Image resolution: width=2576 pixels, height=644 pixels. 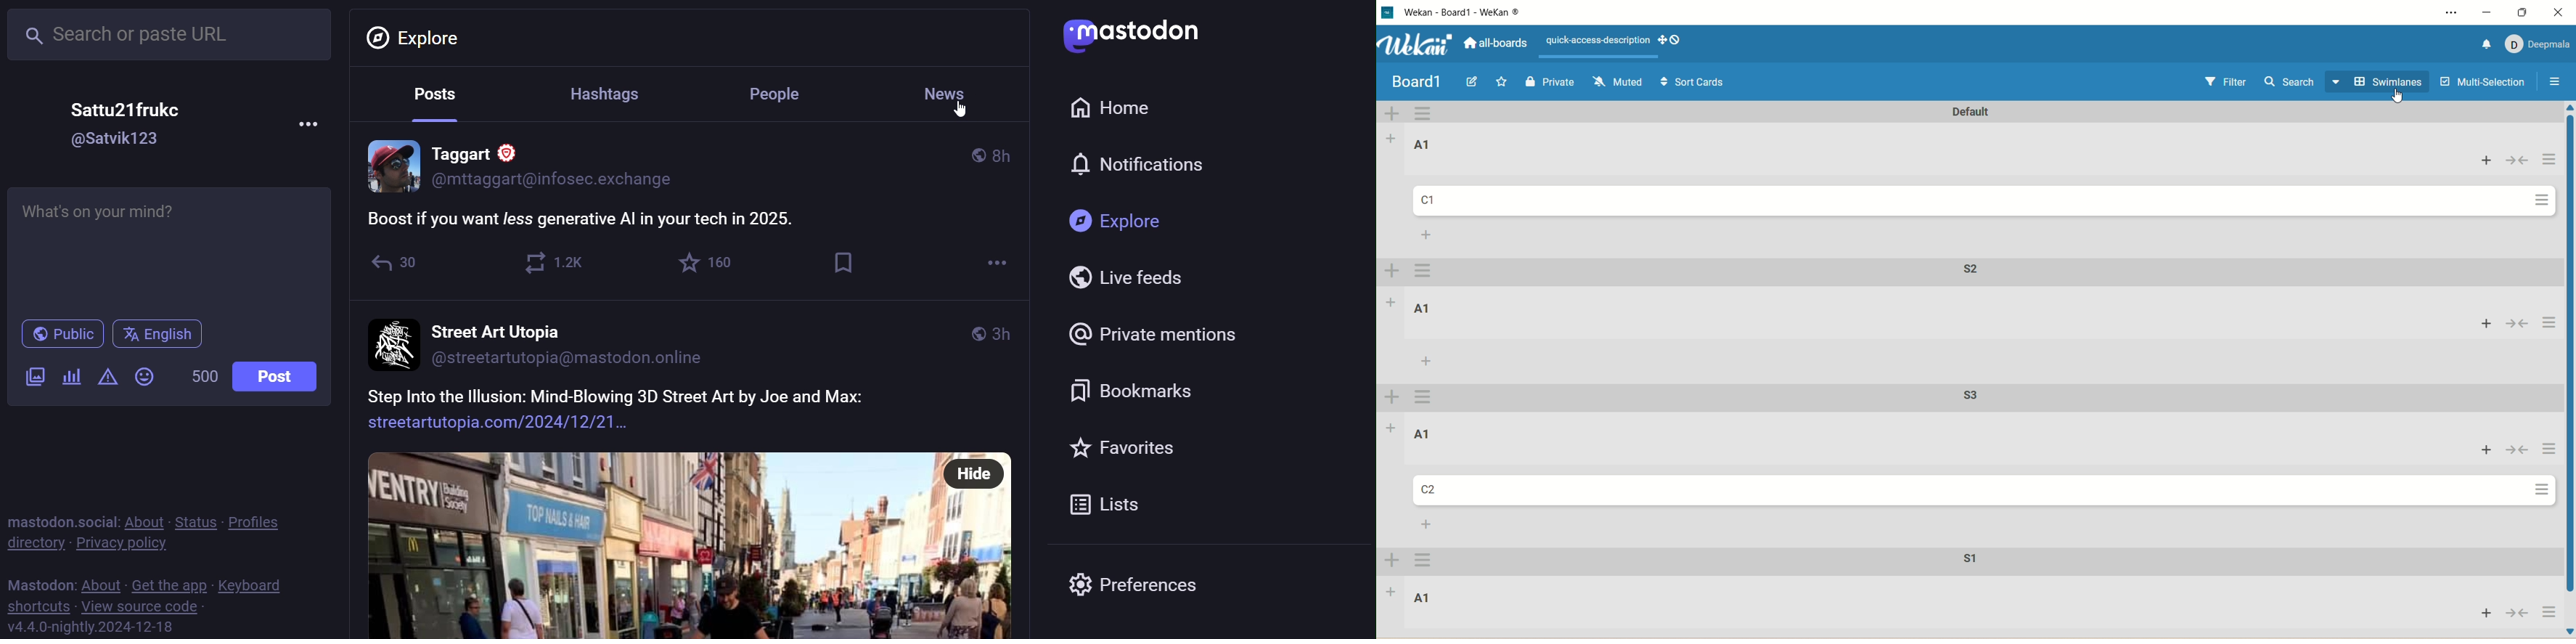 What do you see at coordinates (1957, 112) in the screenshot?
I see `default` at bounding box center [1957, 112].